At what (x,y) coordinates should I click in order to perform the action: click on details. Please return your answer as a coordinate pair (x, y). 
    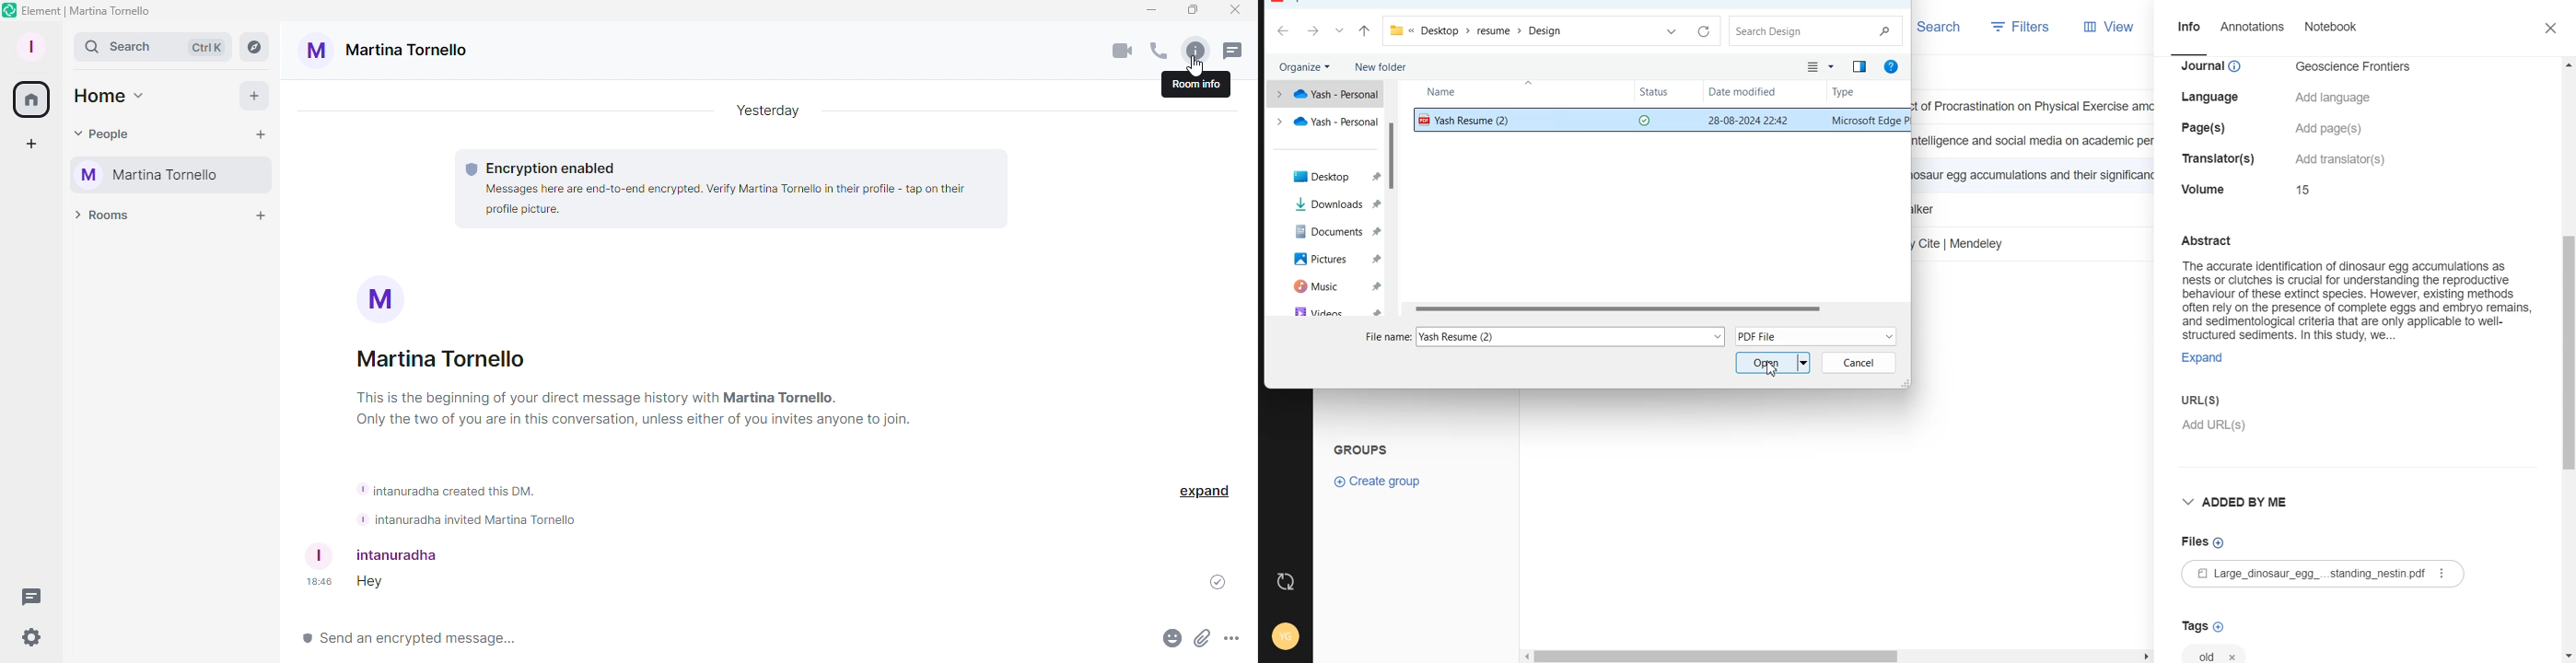
    Looking at the image, I should click on (2331, 128).